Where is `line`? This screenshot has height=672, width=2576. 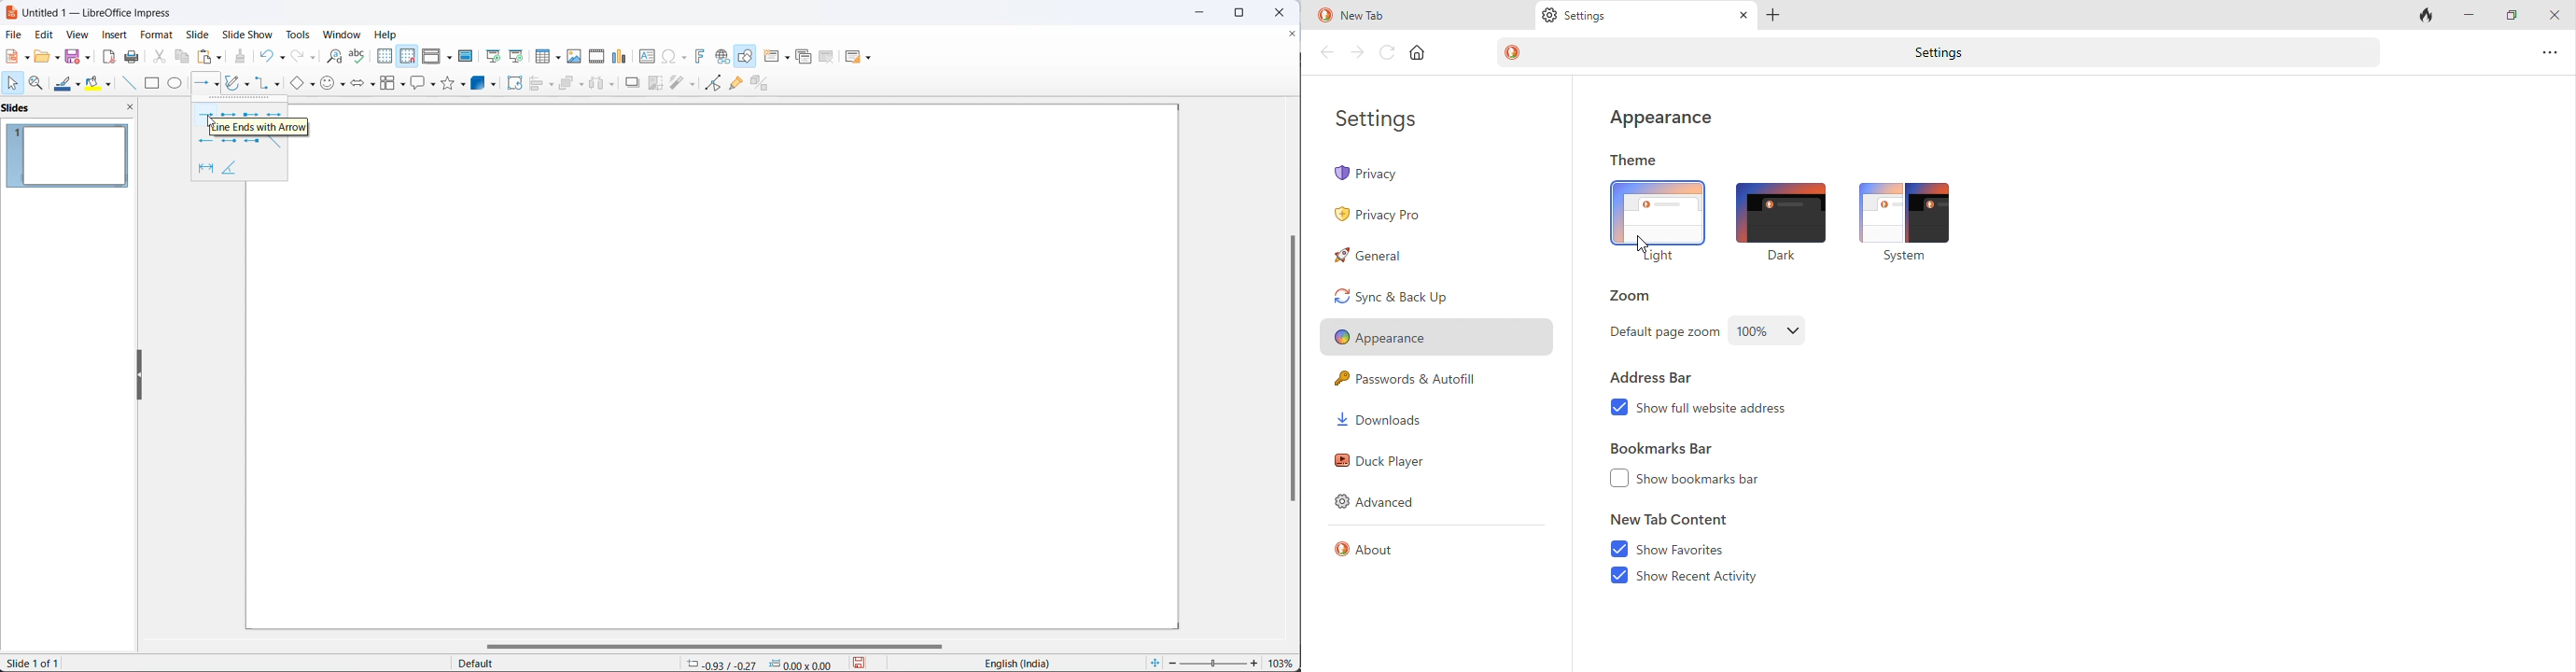
line is located at coordinates (126, 83).